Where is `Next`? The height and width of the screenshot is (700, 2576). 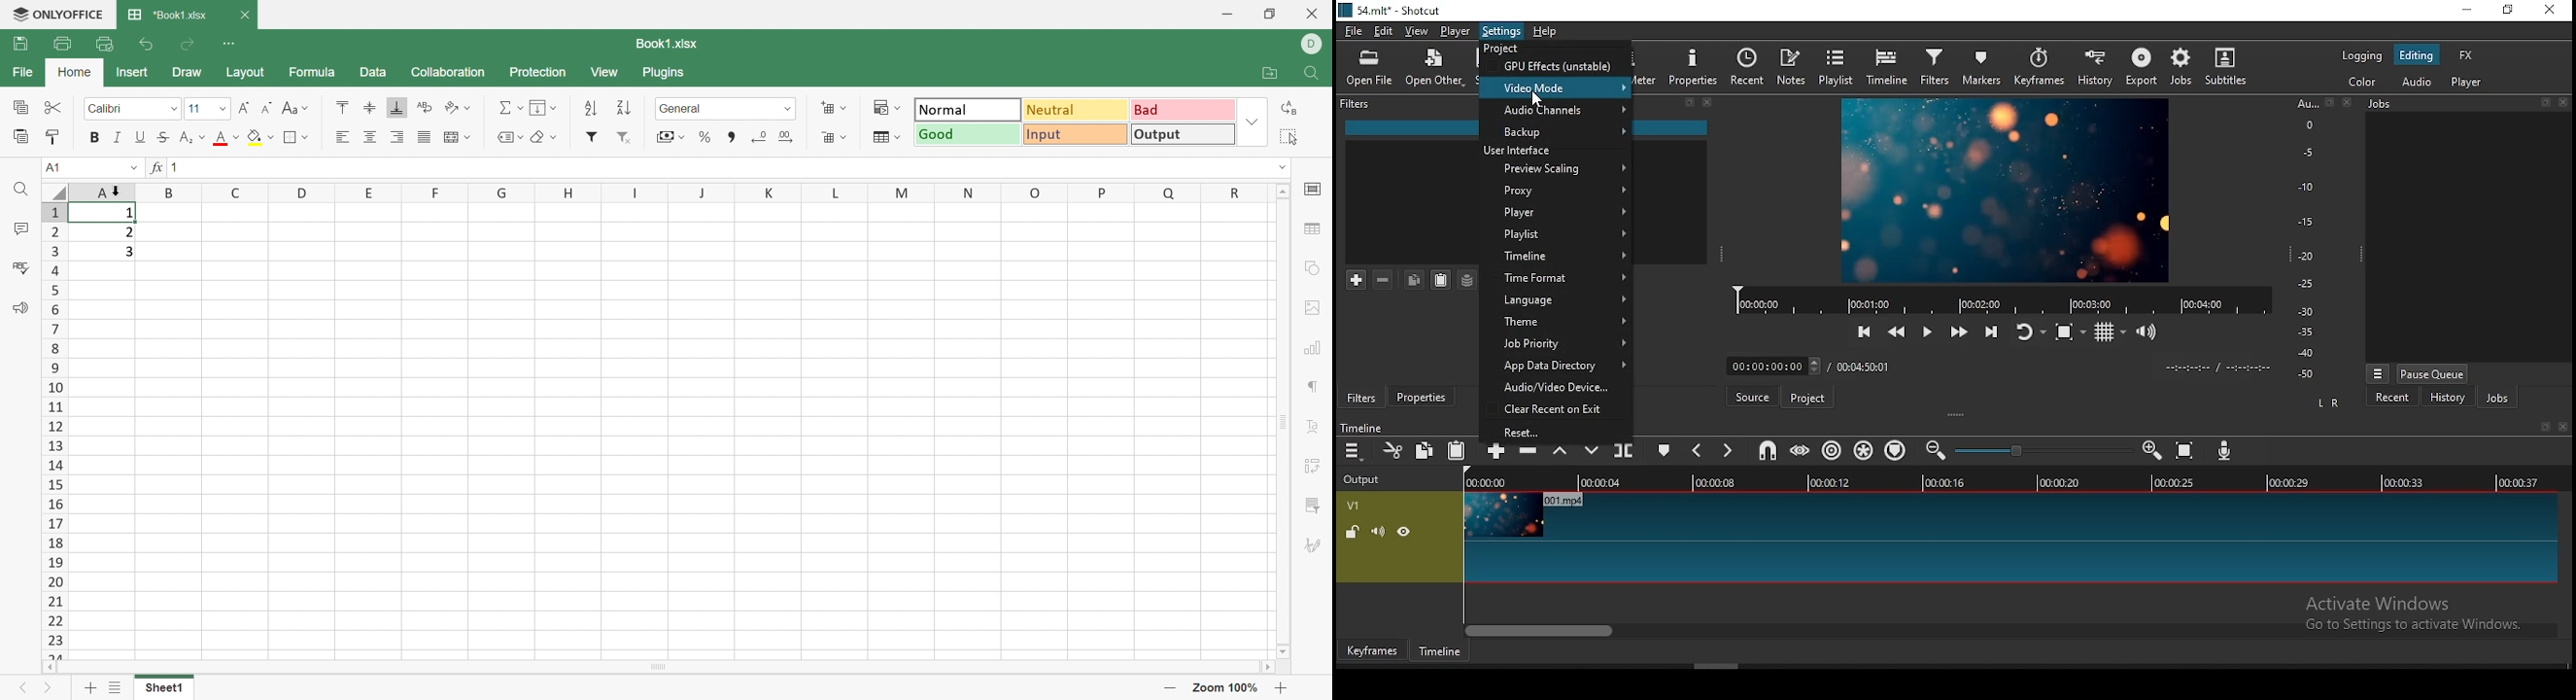 Next is located at coordinates (48, 690).